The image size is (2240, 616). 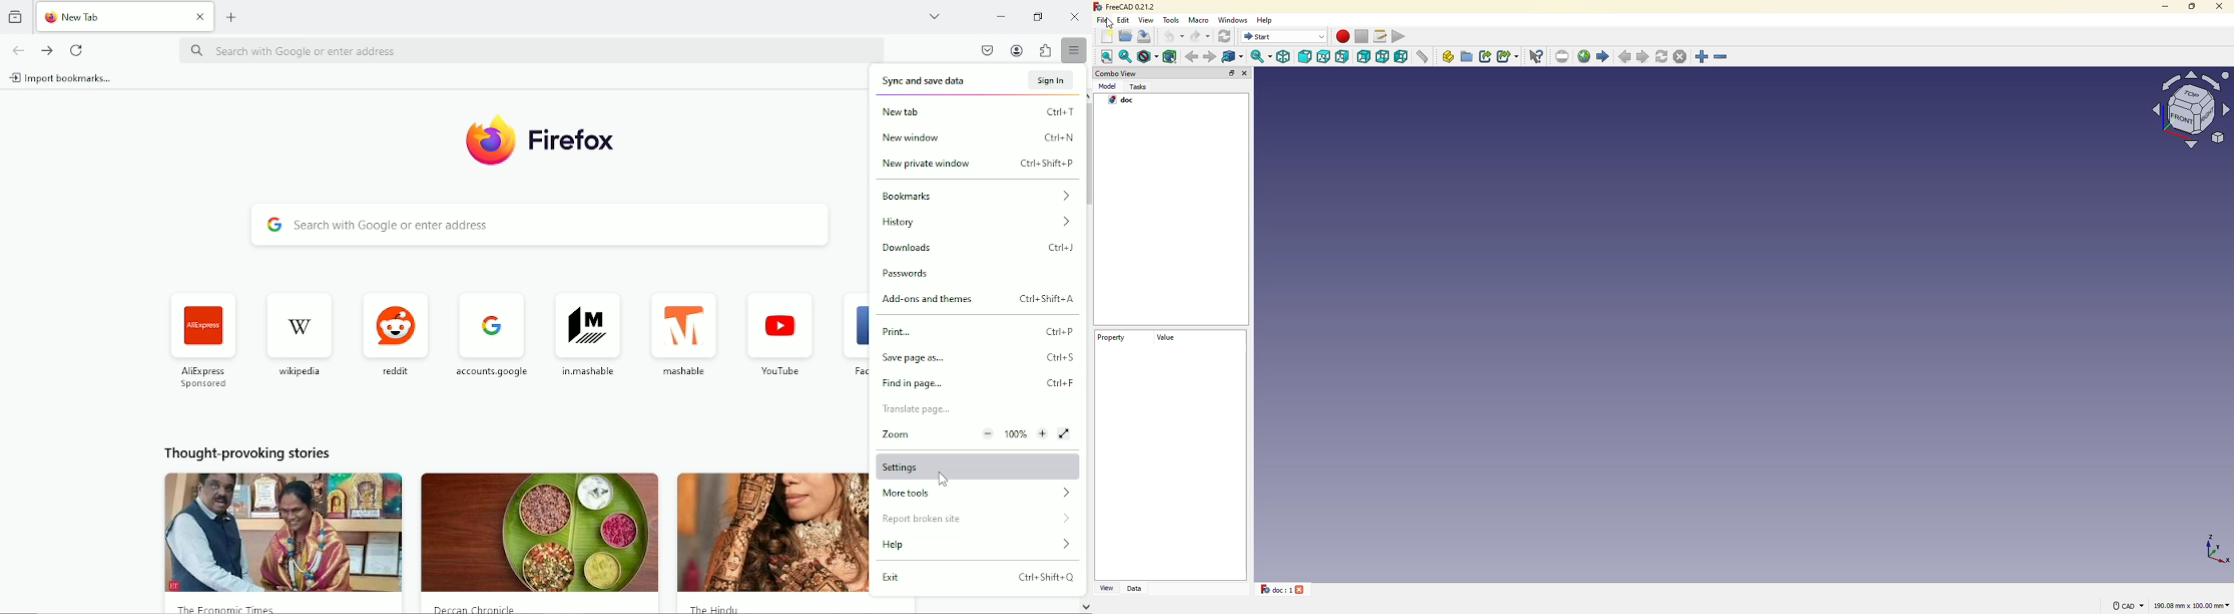 I want to click on new private window, so click(x=976, y=164).